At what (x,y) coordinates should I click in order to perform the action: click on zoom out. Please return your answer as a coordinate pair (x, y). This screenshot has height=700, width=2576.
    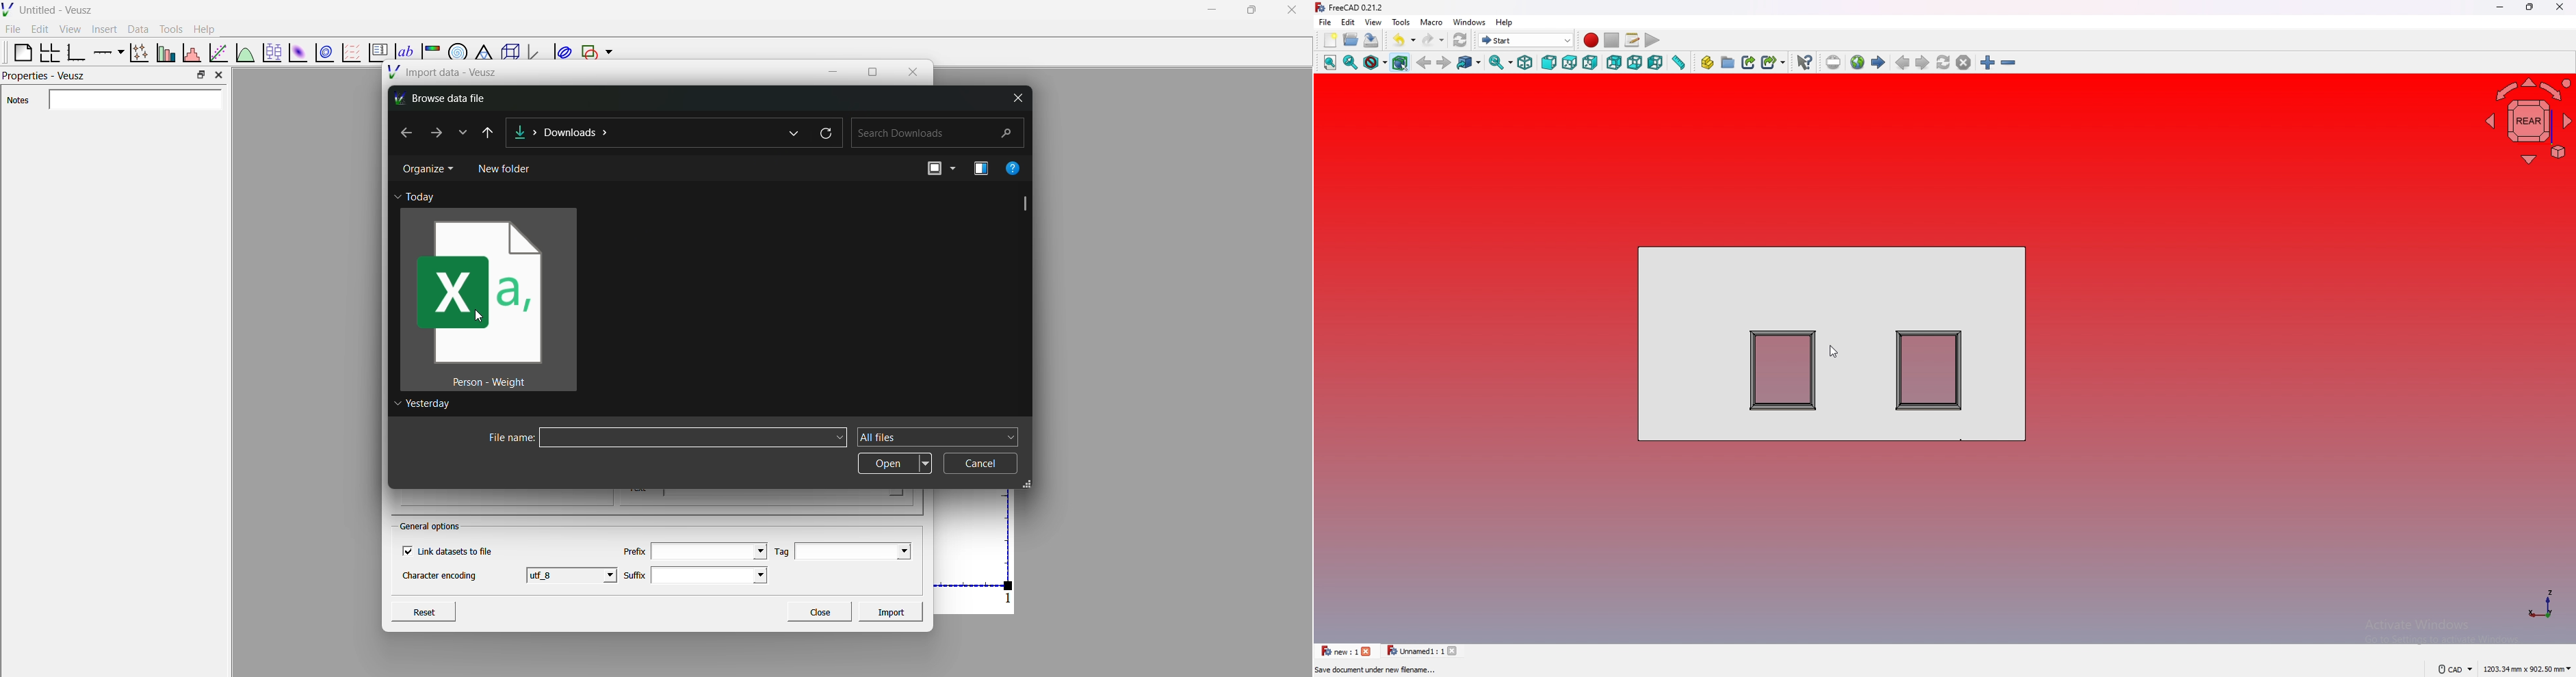
    Looking at the image, I should click on (2008, 63).